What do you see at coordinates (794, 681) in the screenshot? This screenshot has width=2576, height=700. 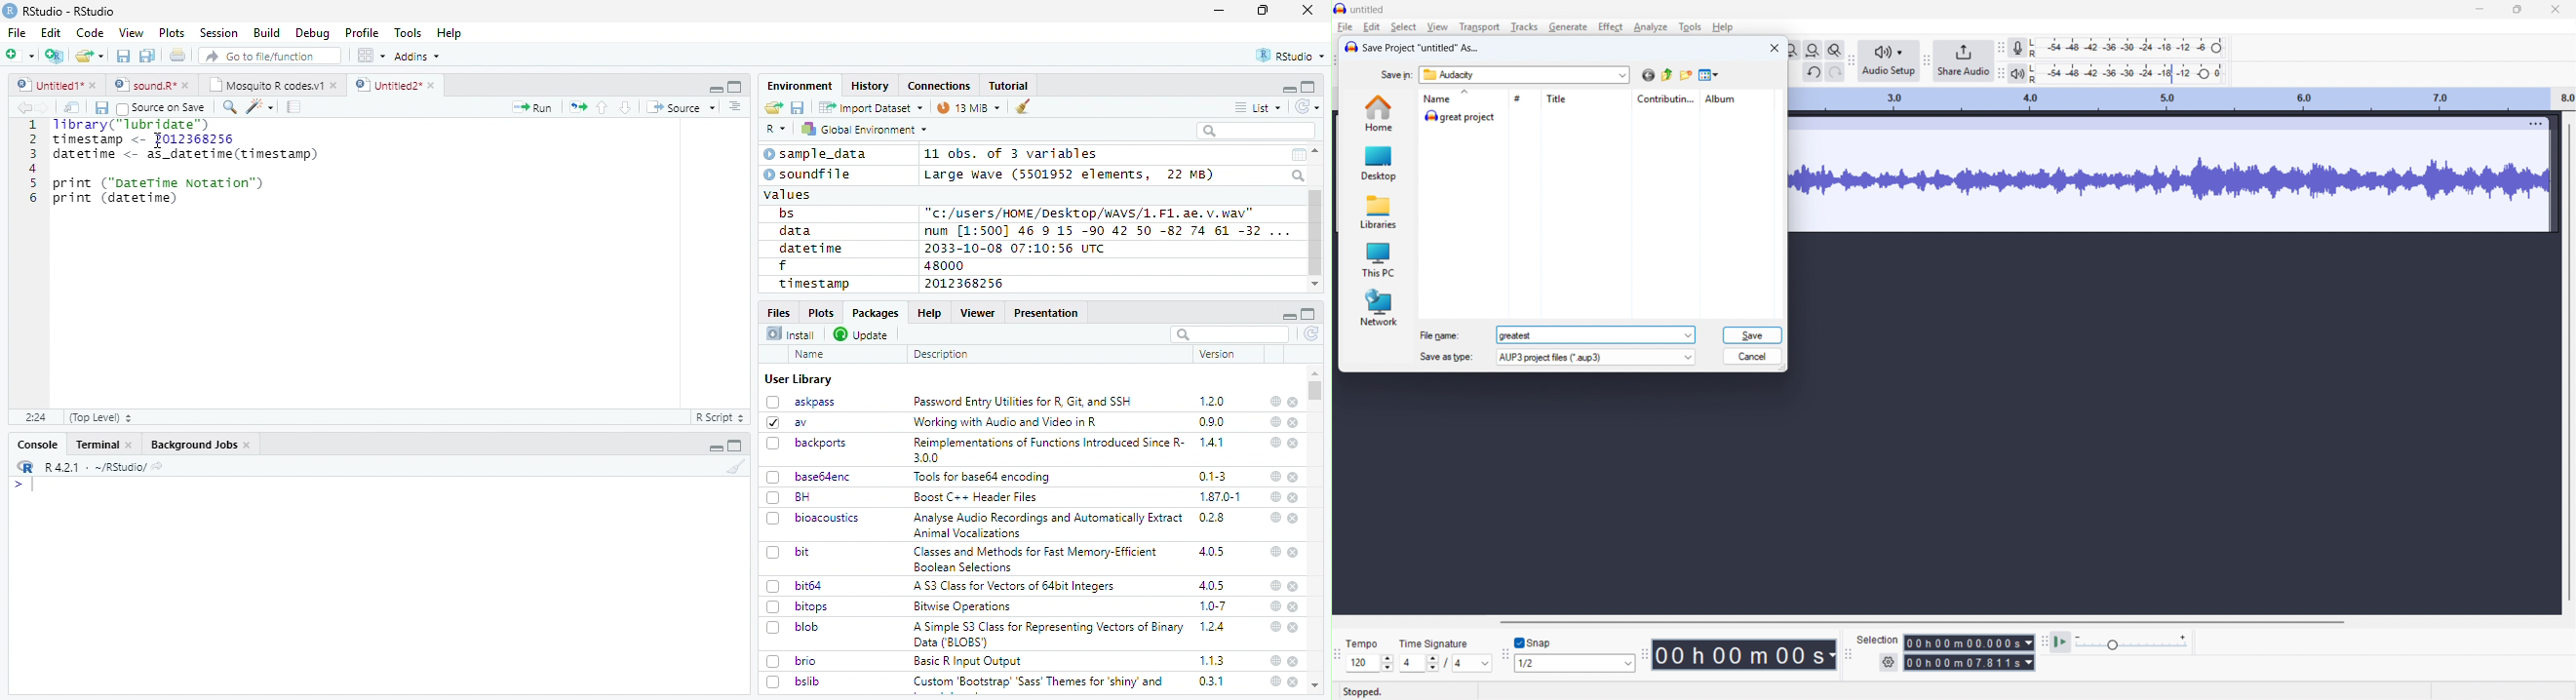 I see `bslib` at bounding box center [794, 681].